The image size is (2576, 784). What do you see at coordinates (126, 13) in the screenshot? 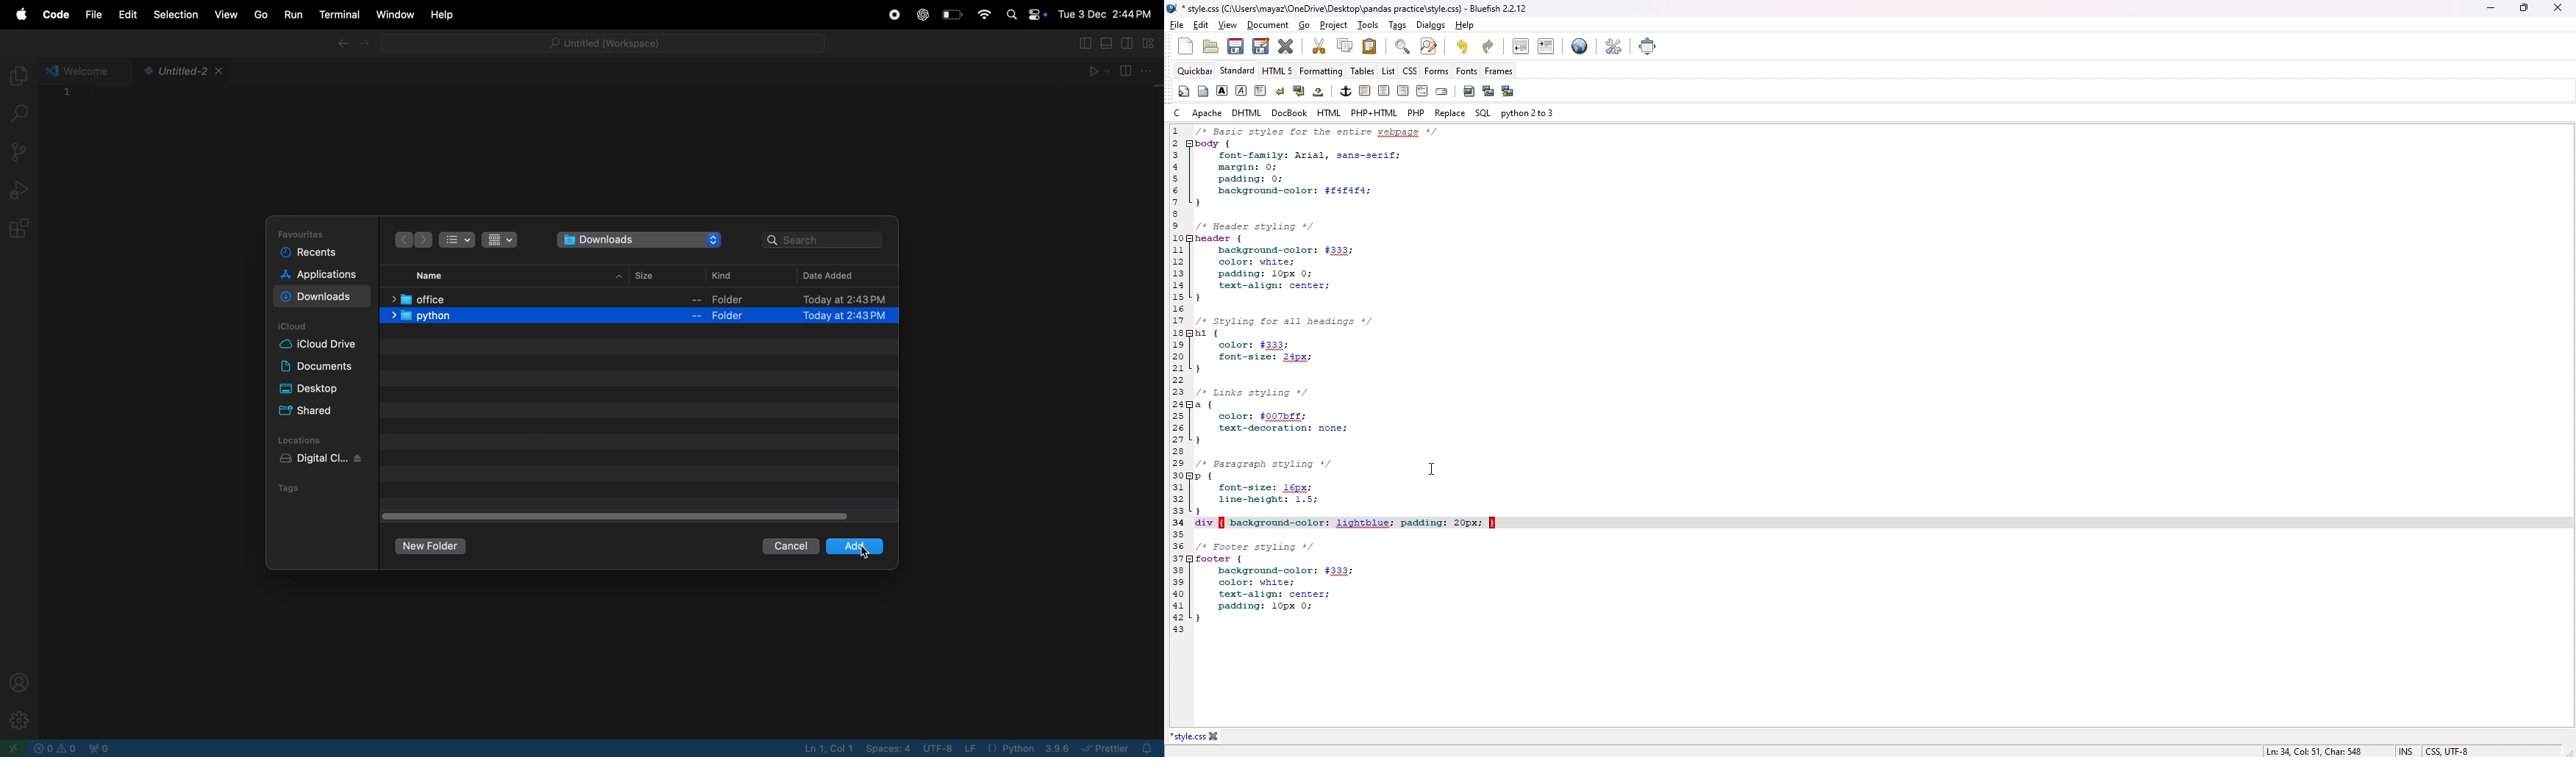
I see `edit` at bounding box center [126, 13].